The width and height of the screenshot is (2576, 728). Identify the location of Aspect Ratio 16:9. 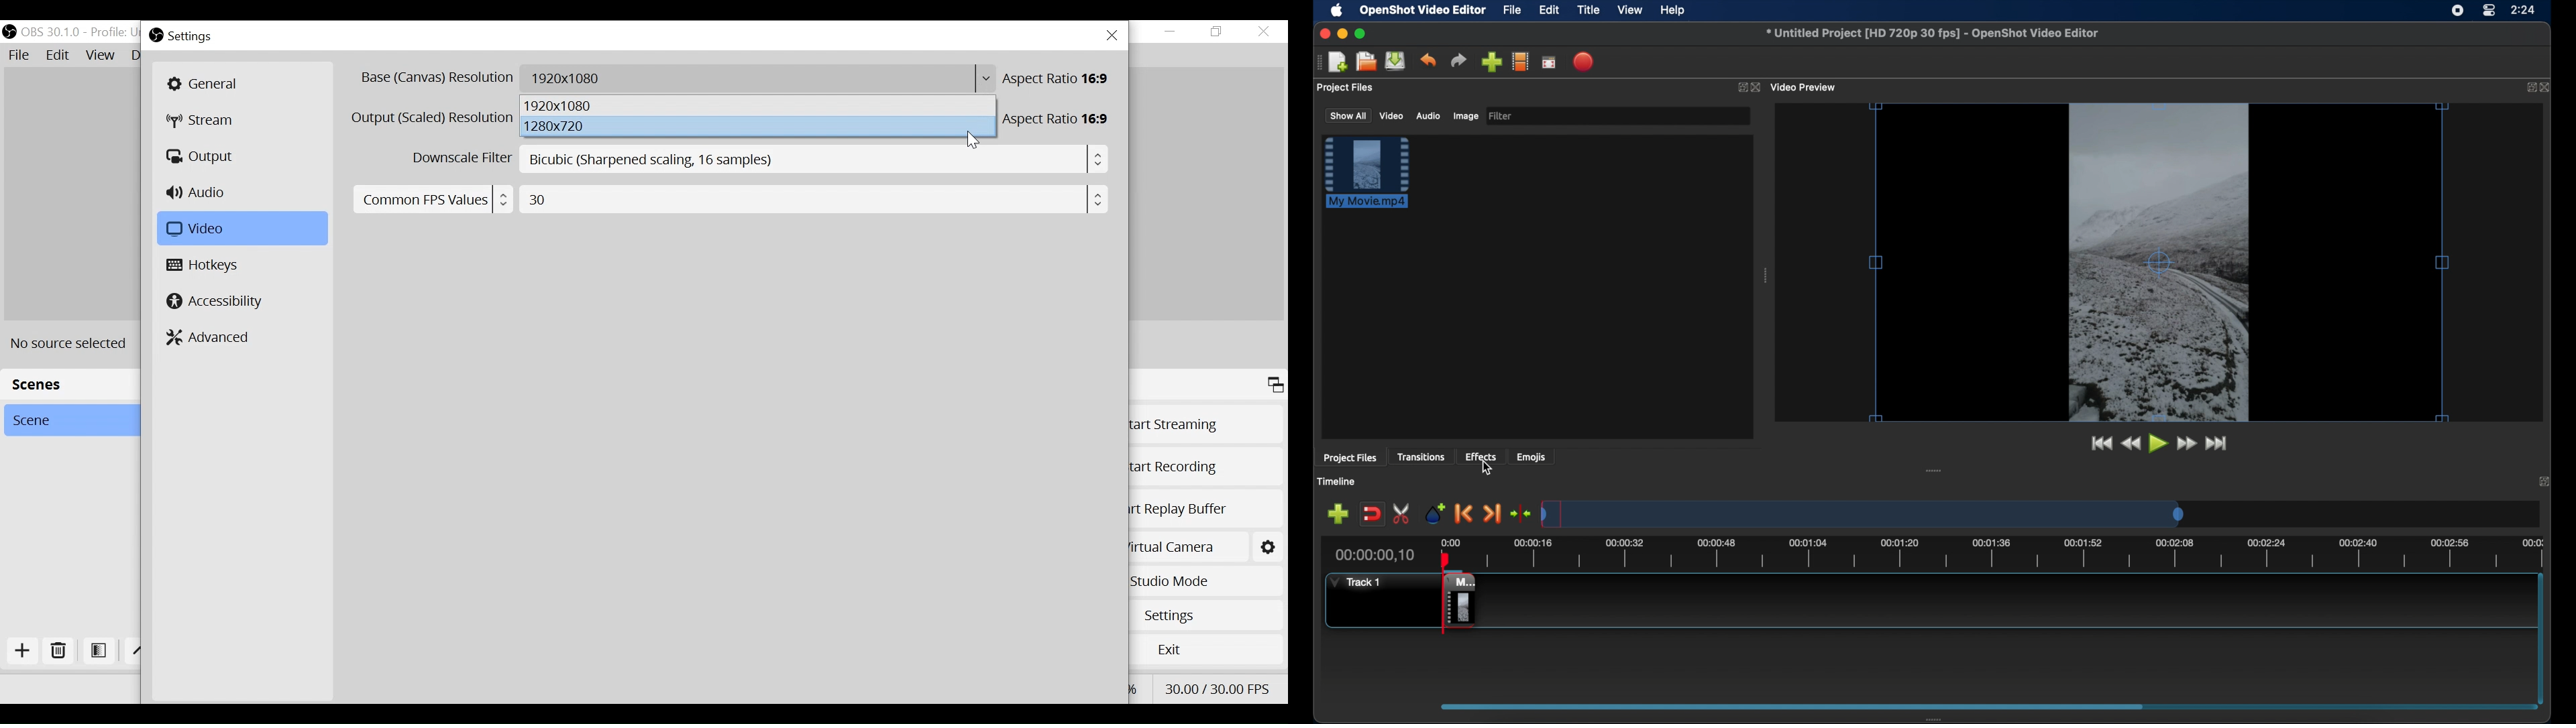
(1060, 78).